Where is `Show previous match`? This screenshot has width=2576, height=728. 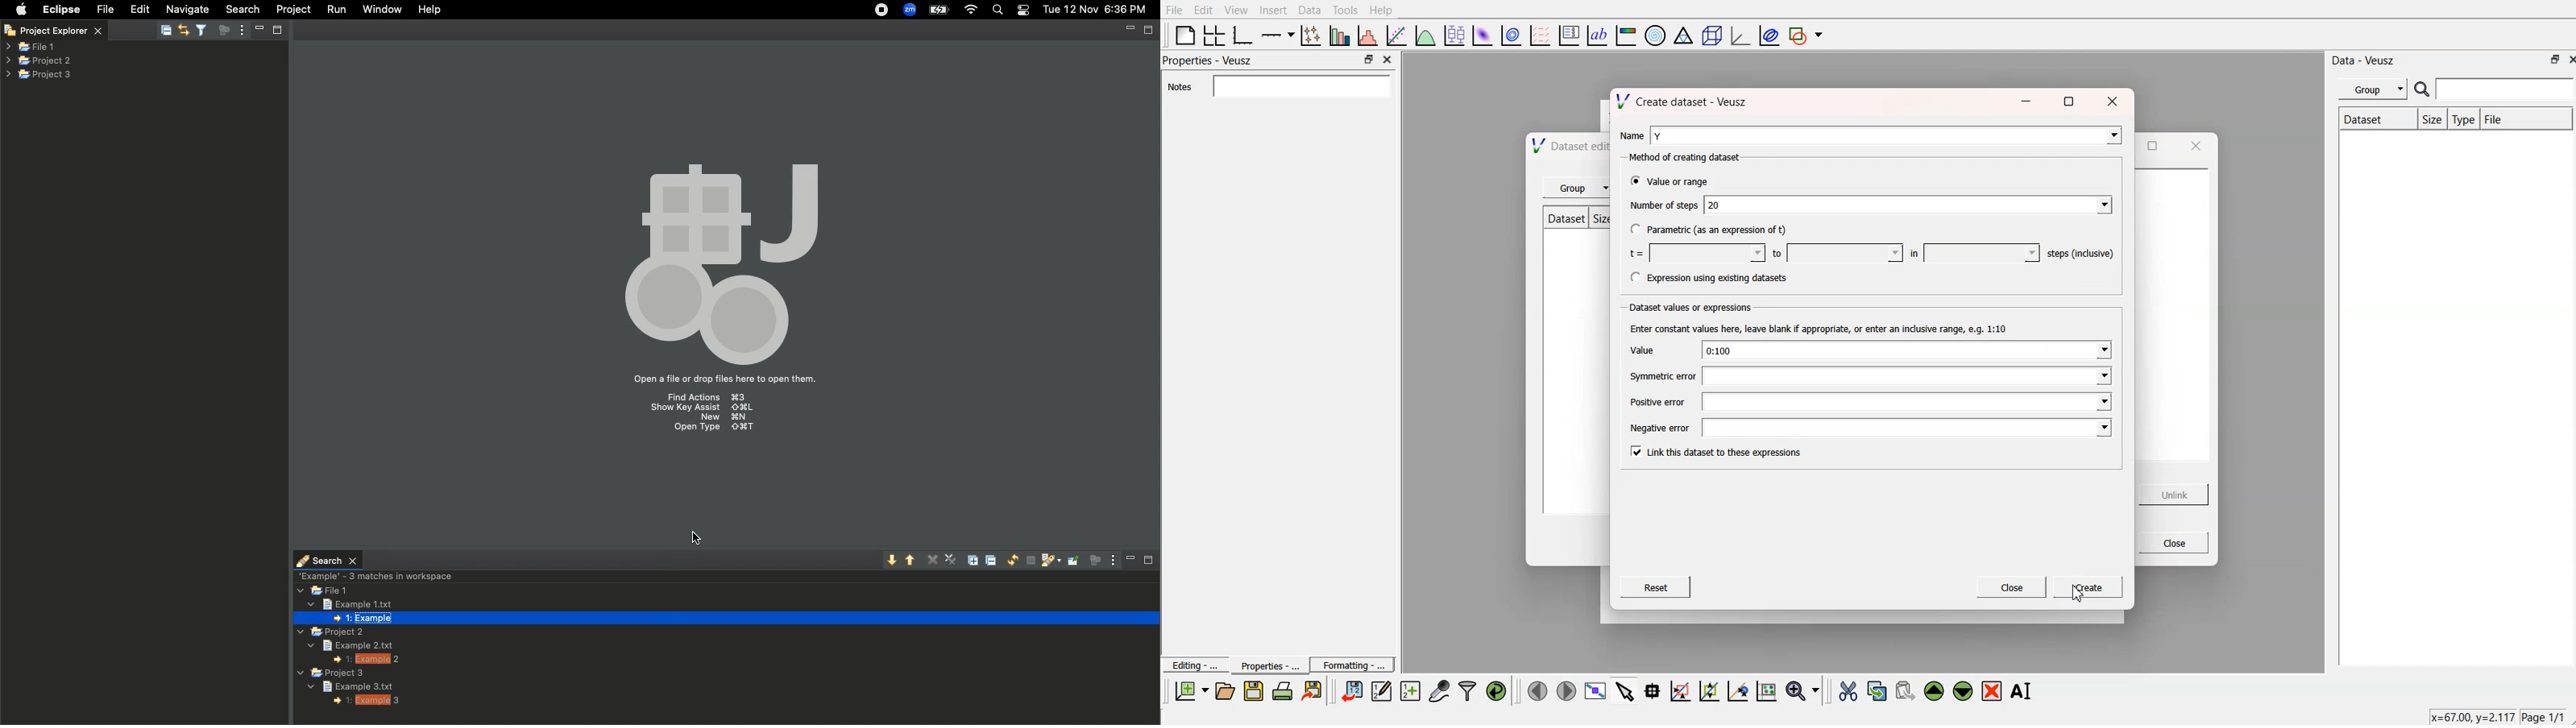
Show previous match is located at coordinates (913, 559).